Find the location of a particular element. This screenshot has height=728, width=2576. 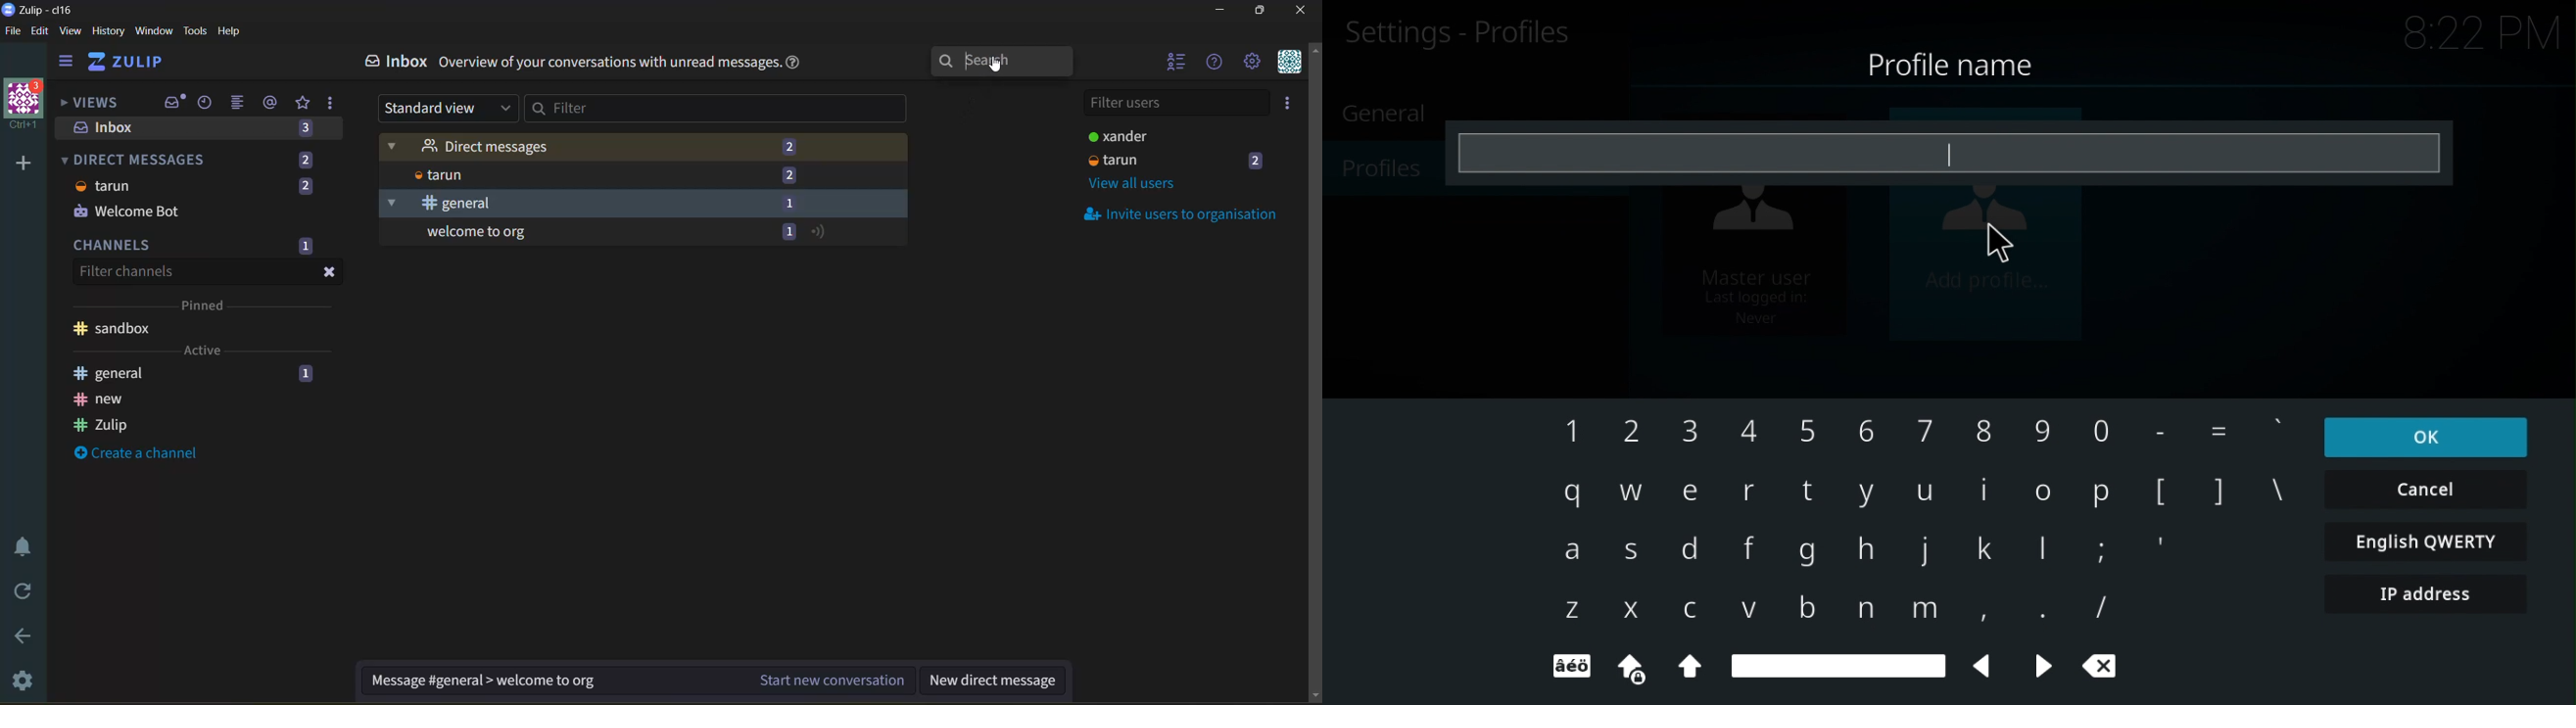

cursor is located at coordinates (1999, 245).